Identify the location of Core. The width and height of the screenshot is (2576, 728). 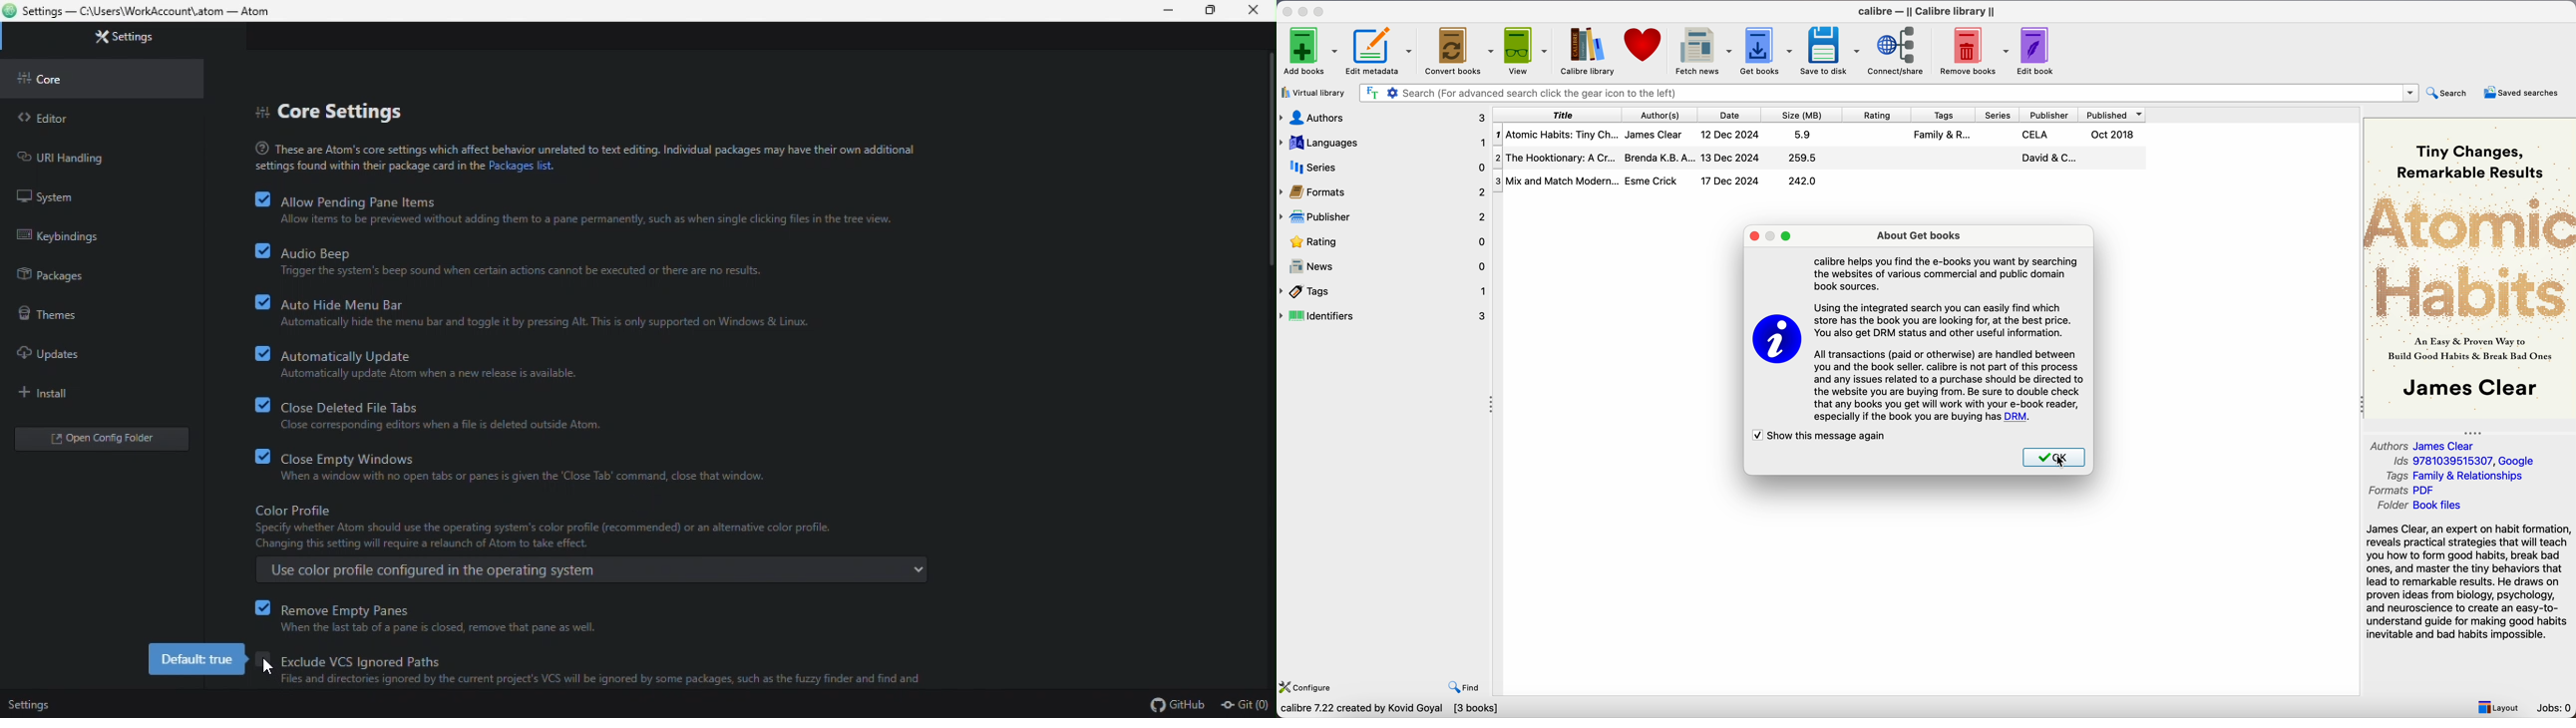
(105, 77).